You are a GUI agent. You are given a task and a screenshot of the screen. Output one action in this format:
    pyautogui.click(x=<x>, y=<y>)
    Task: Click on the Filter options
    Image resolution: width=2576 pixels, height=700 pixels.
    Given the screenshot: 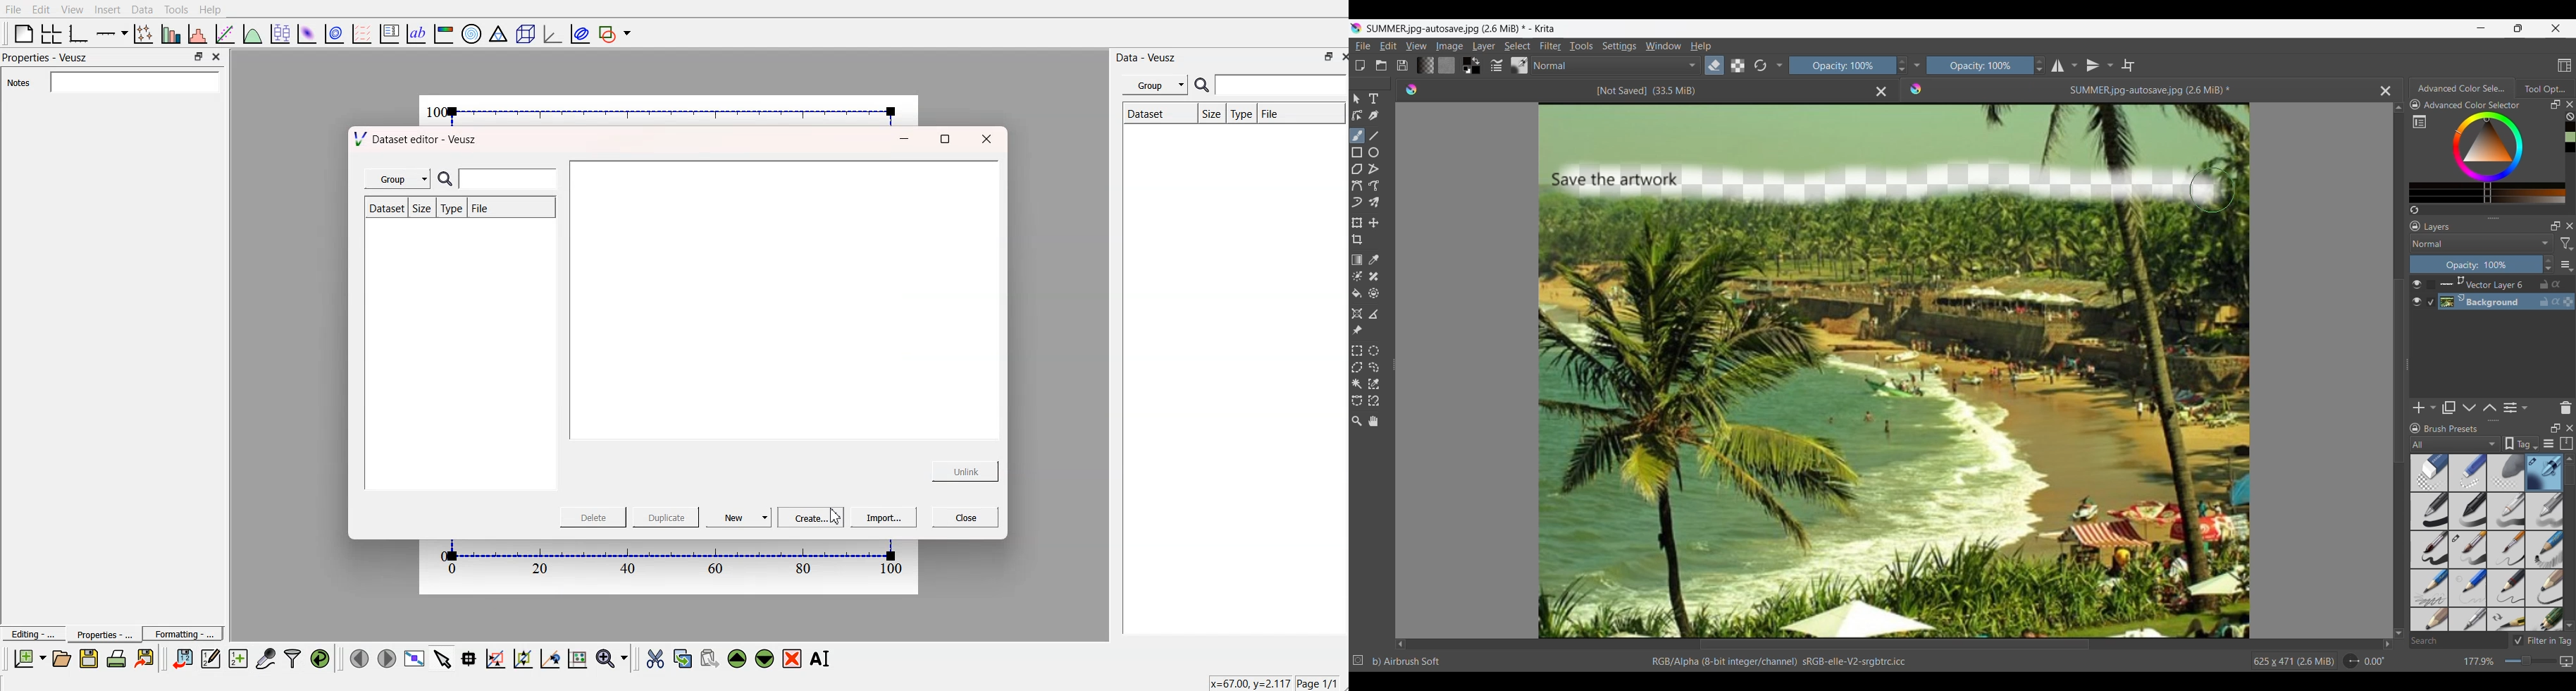 What is the action you would take?
    pyautogui.click(x=2567, y=244)
    